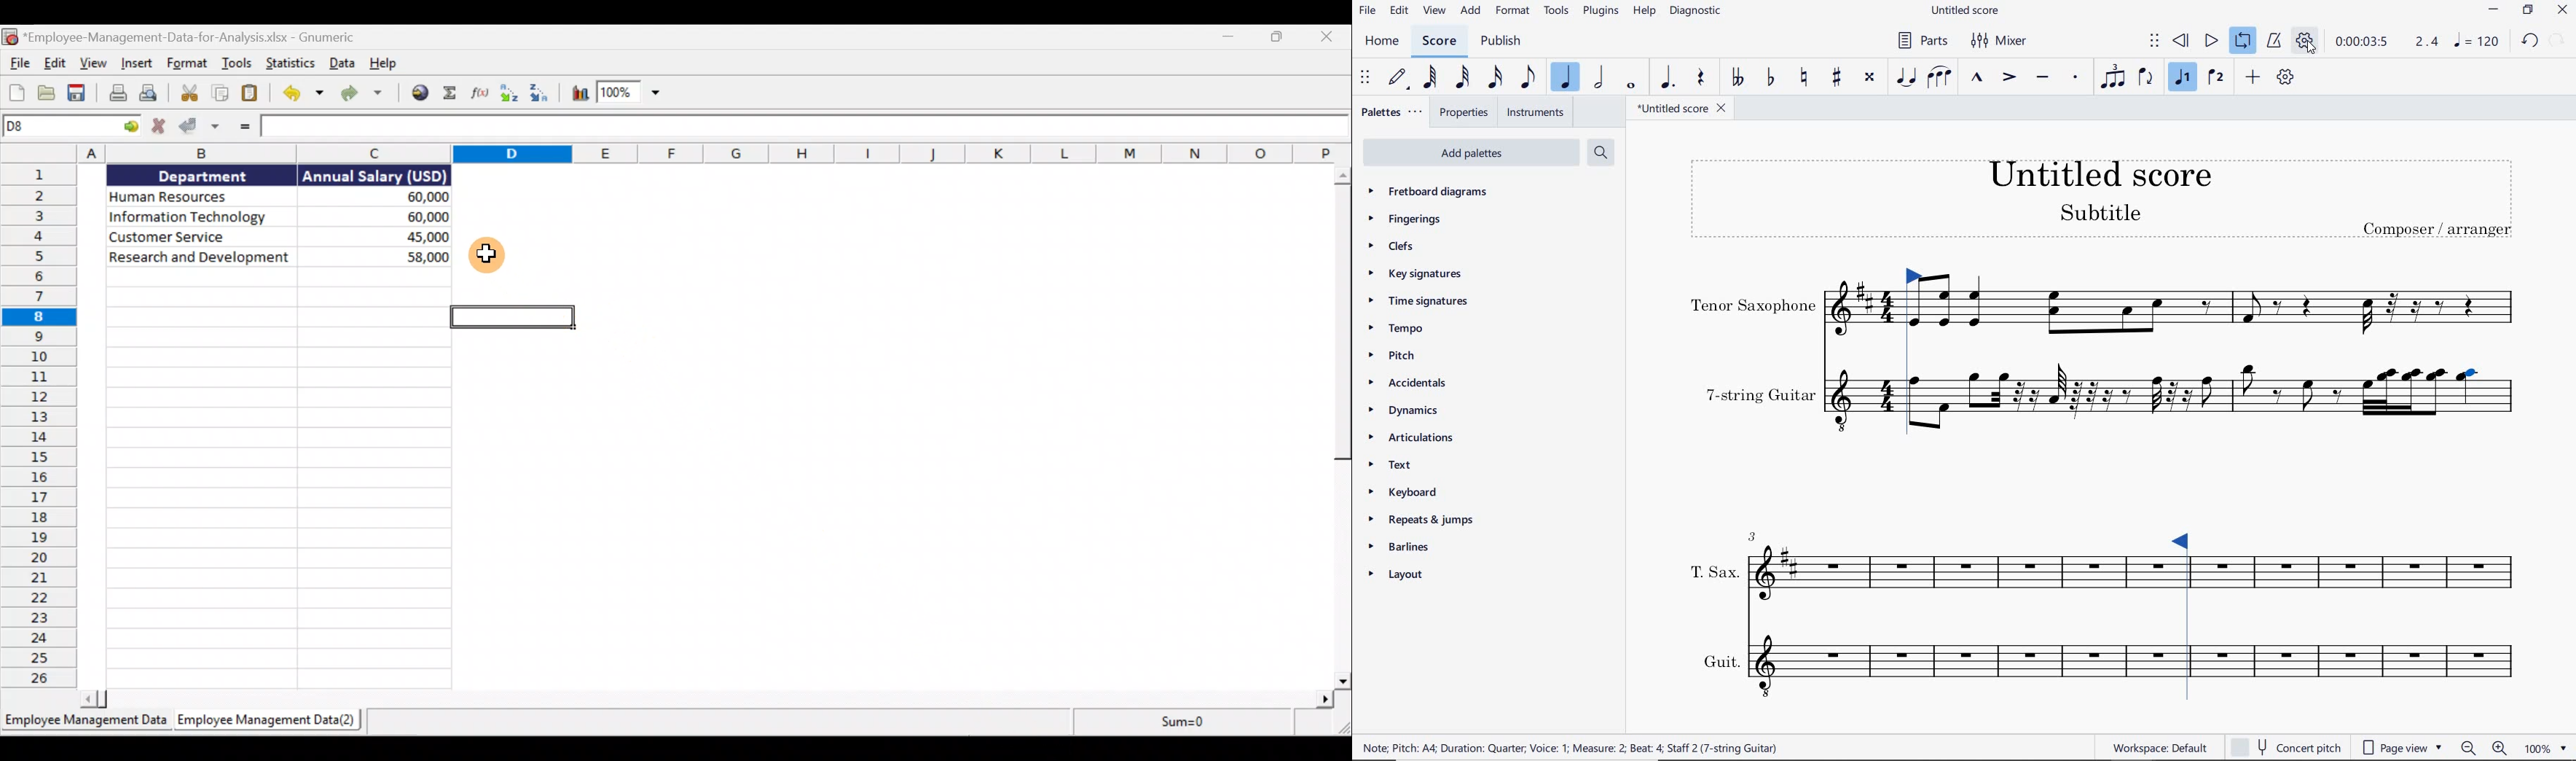  What do you see at coordinates (115, 94) in the screenshot?
I see `Print the current file` at bounding box center [115, 94].